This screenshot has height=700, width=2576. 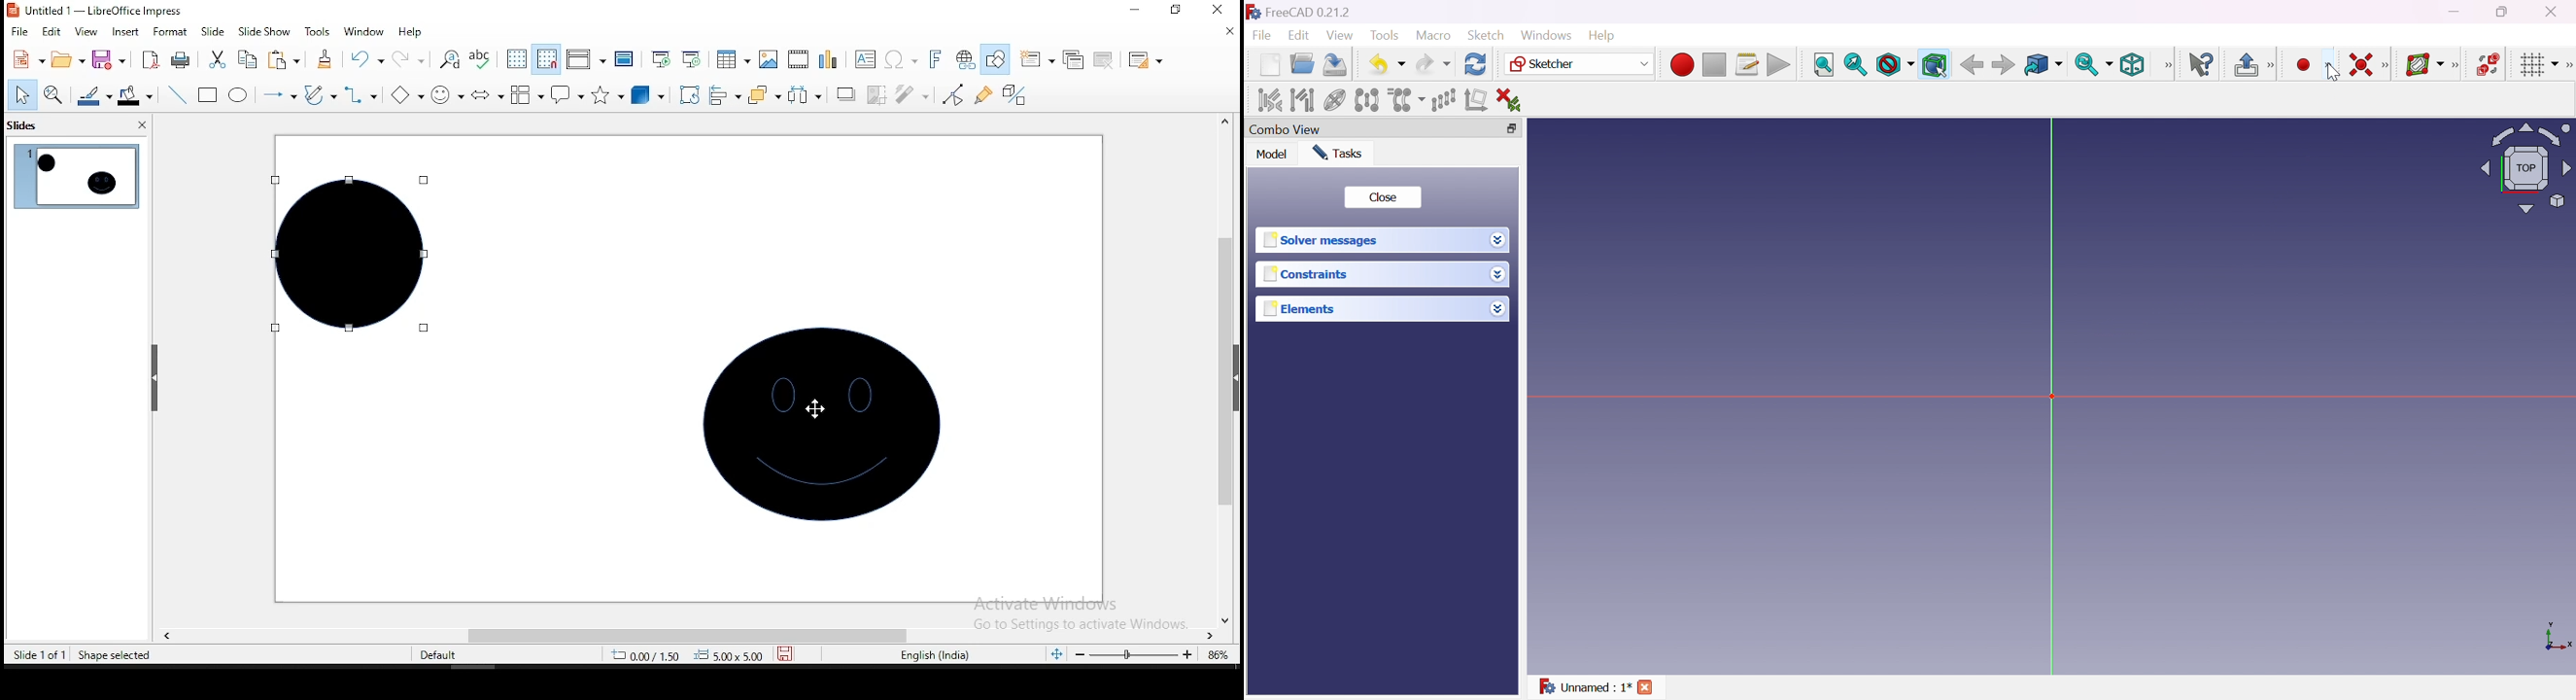 I want to click on Constraints, so click(x=1309, y=274).